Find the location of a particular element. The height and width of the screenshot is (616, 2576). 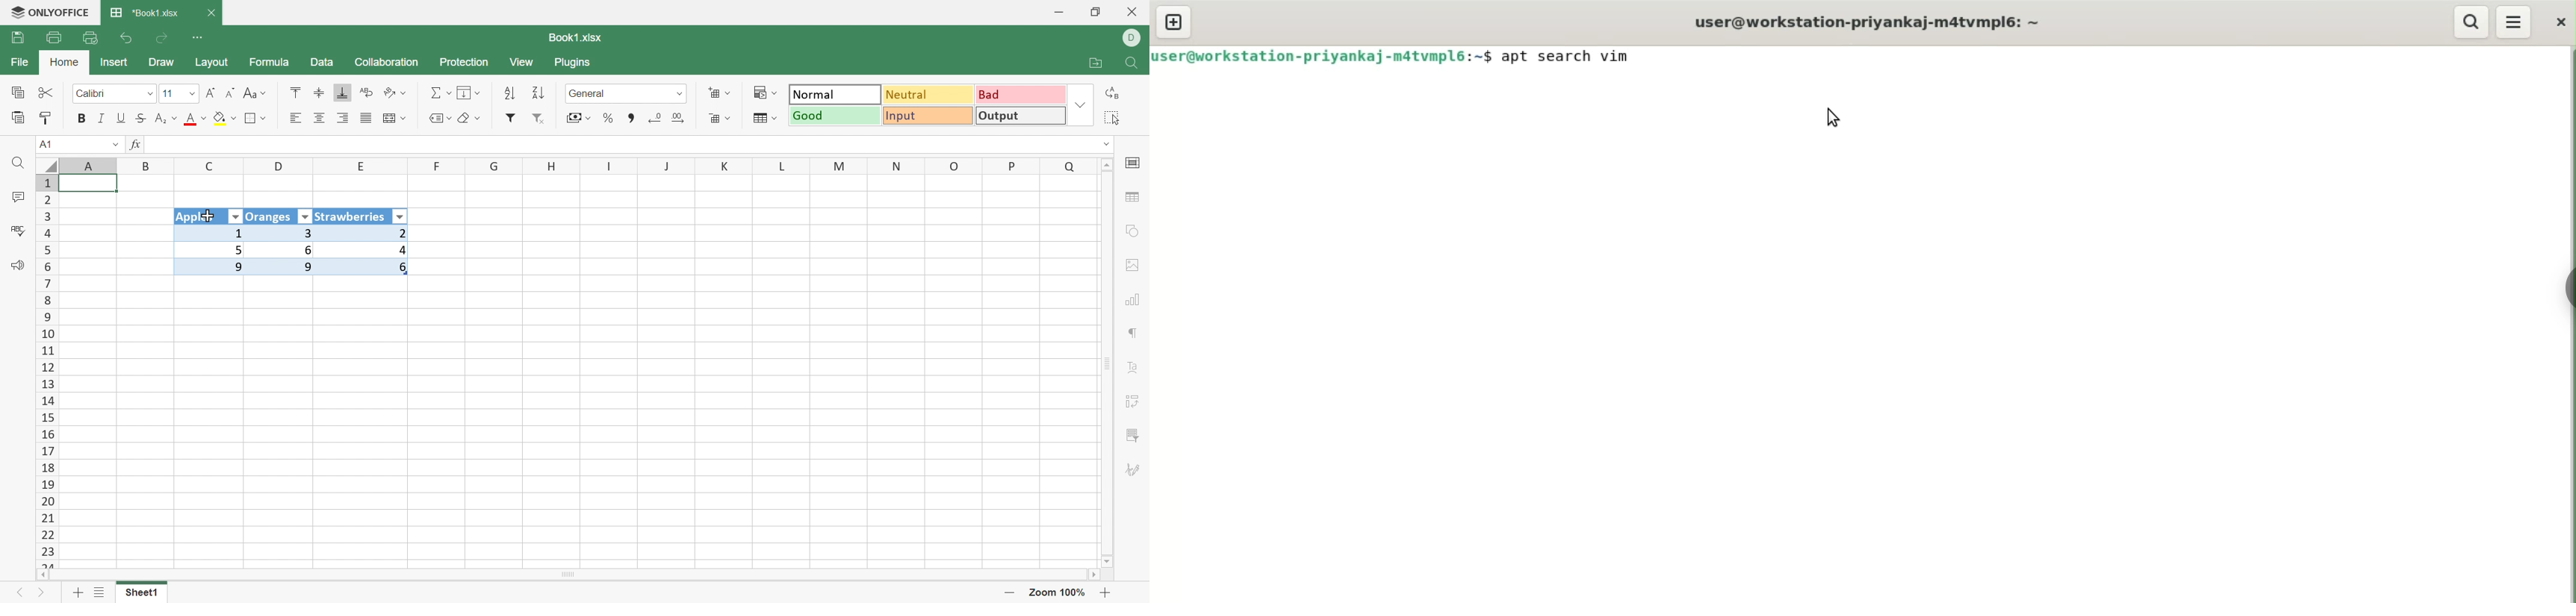

6 is located at coordinates (287, 249).